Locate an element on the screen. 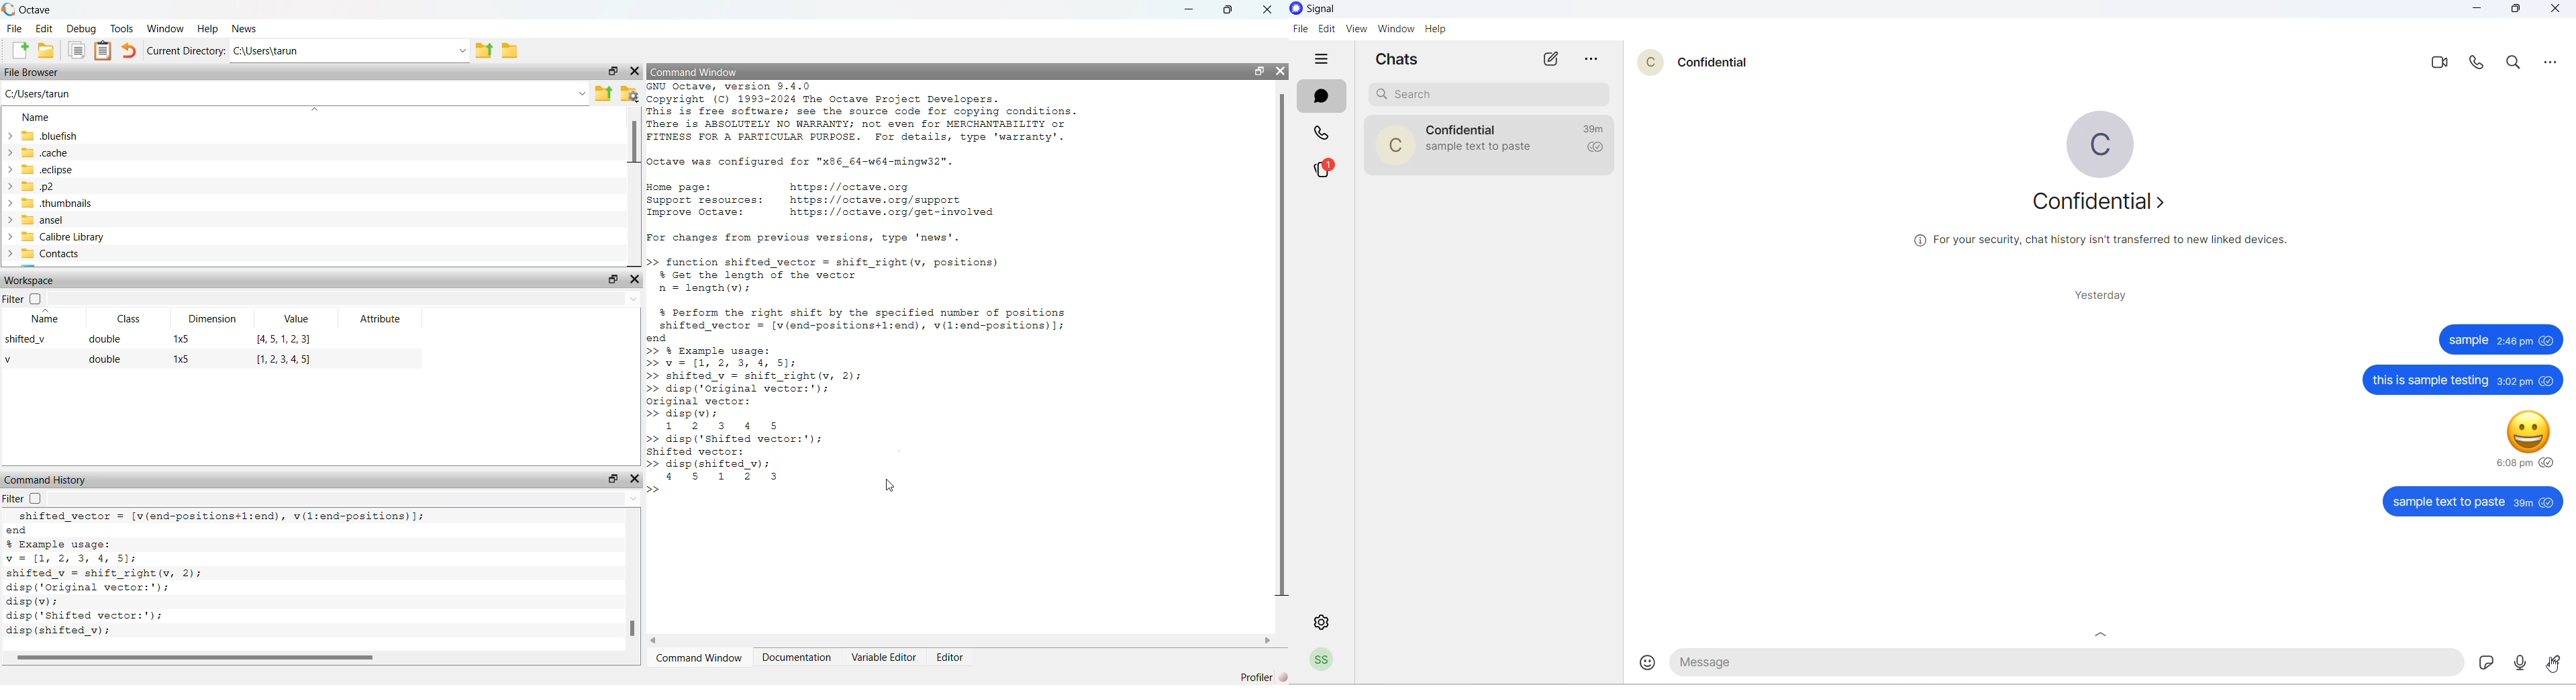  share attachment is located at coordinates (2555, 663).